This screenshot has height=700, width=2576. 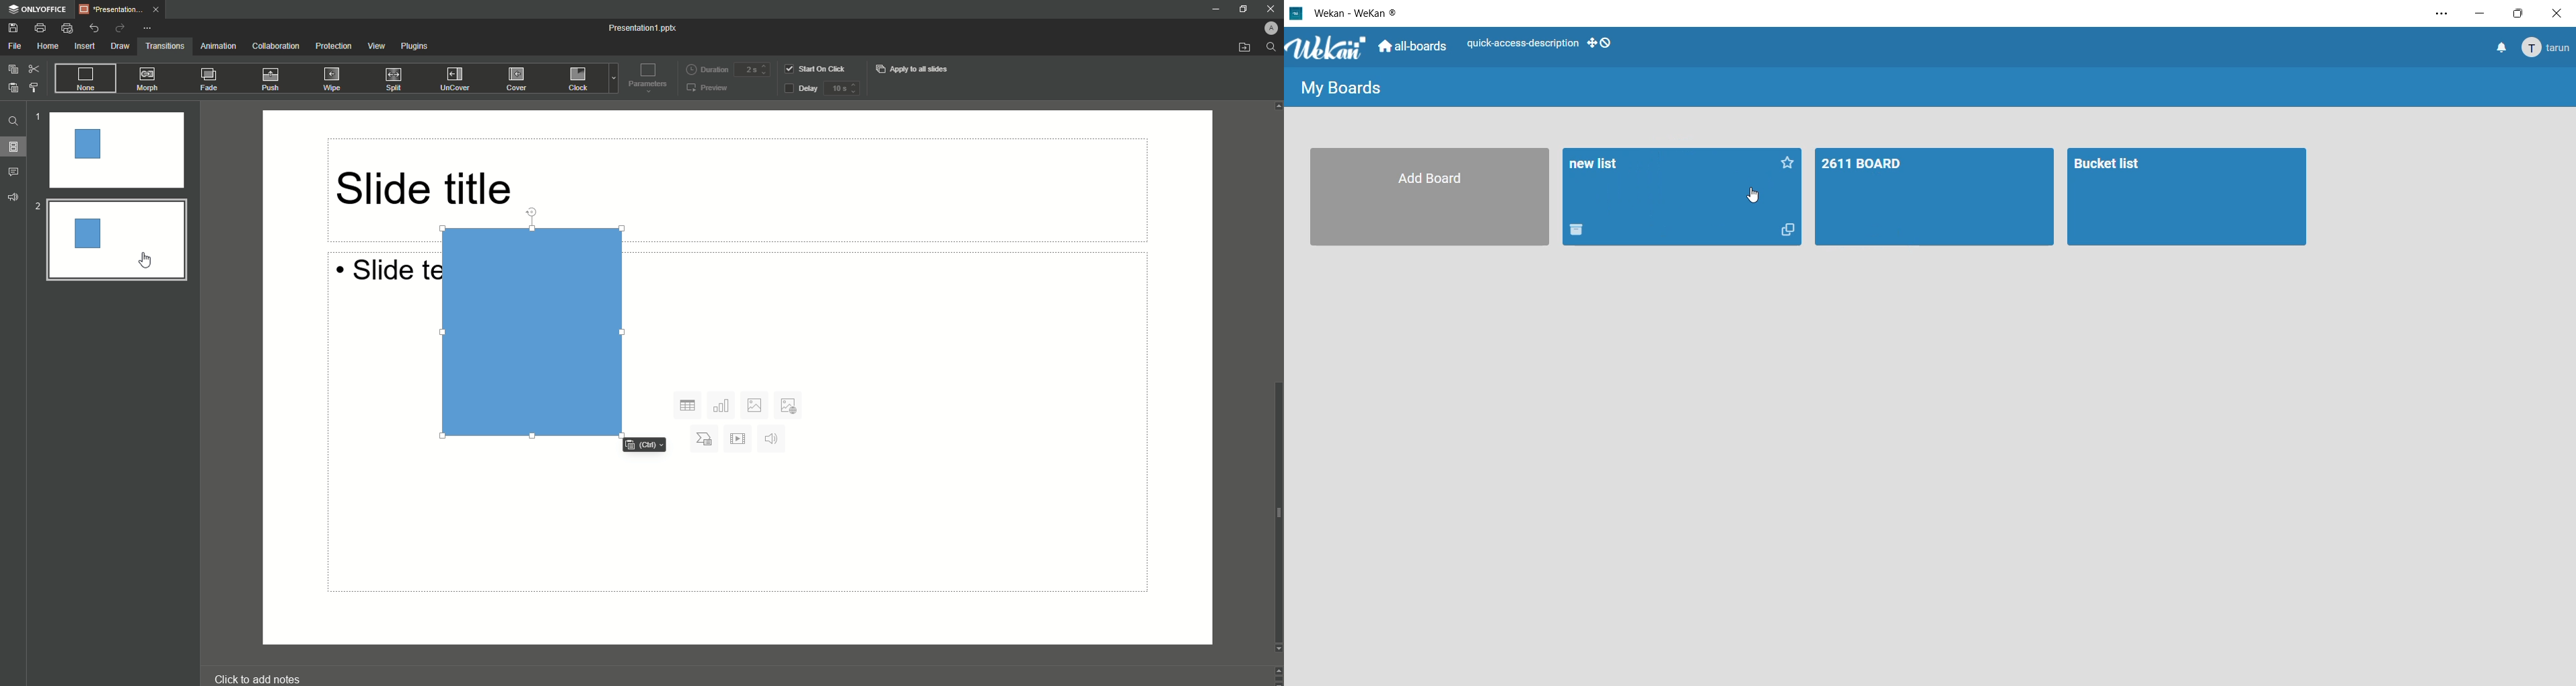 What do you see at coordinates (270, 78) in the screenshot?
I see `Push` at bounding box center [270, 78].